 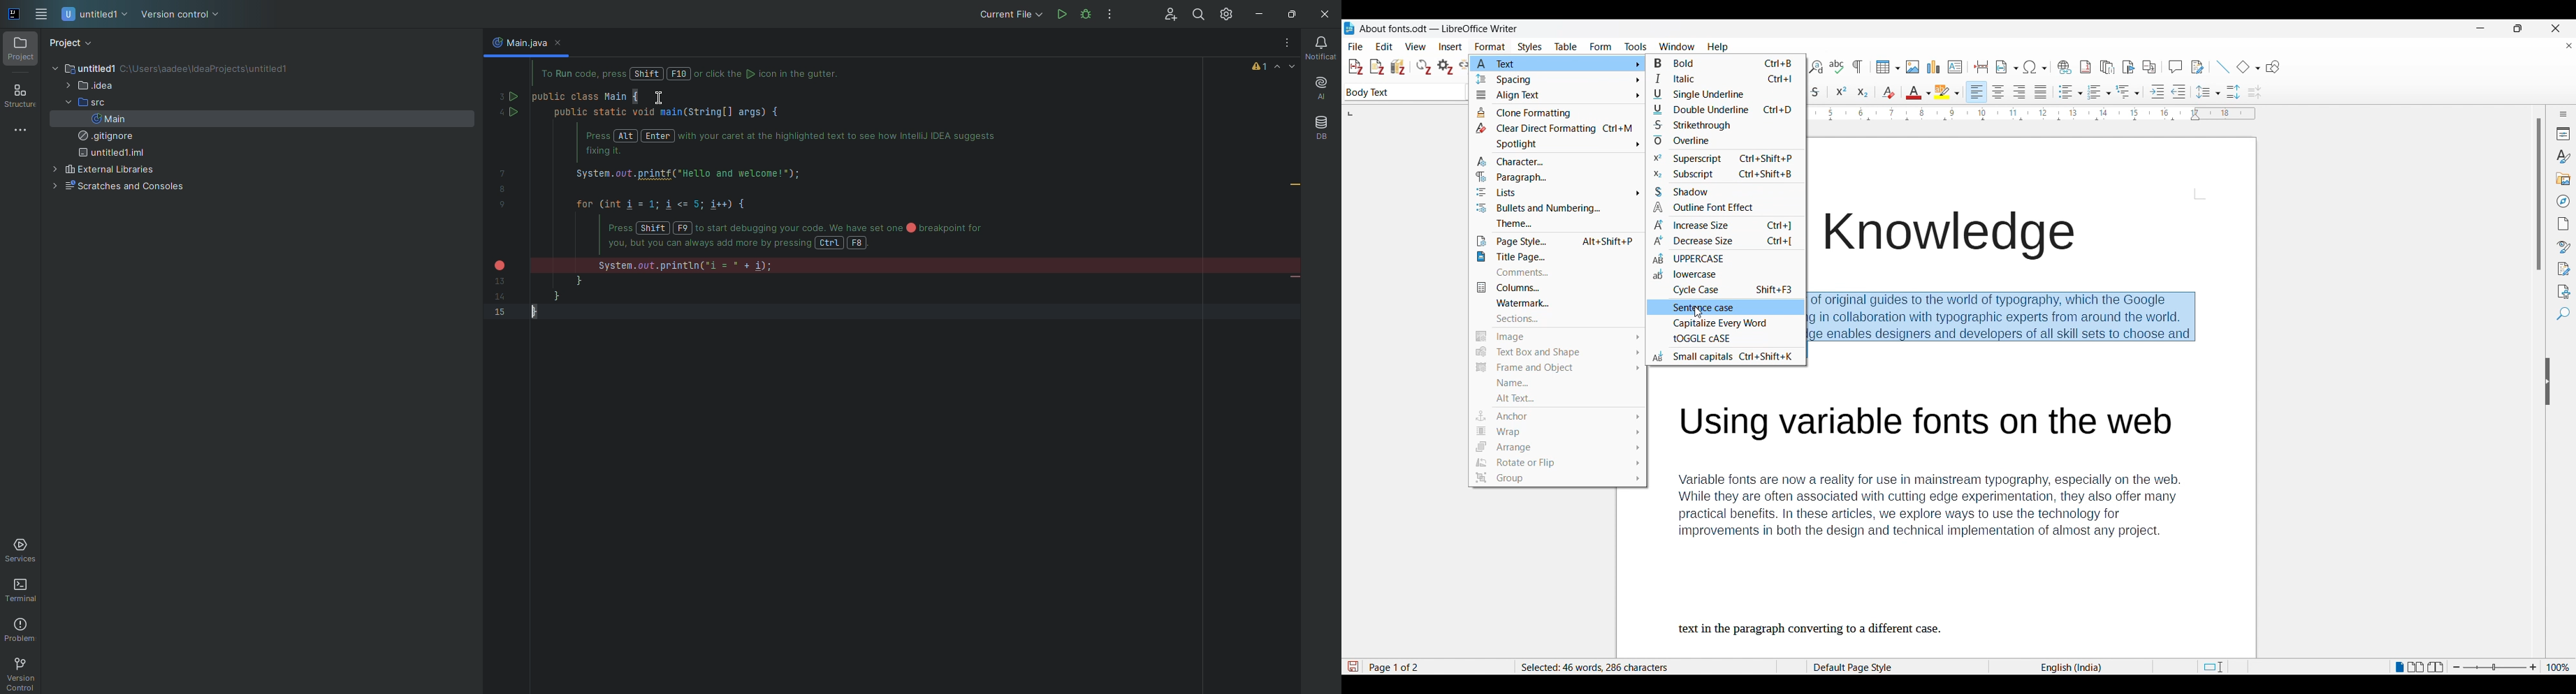 I want to click on Increase size, so click(x=1725, y=224).